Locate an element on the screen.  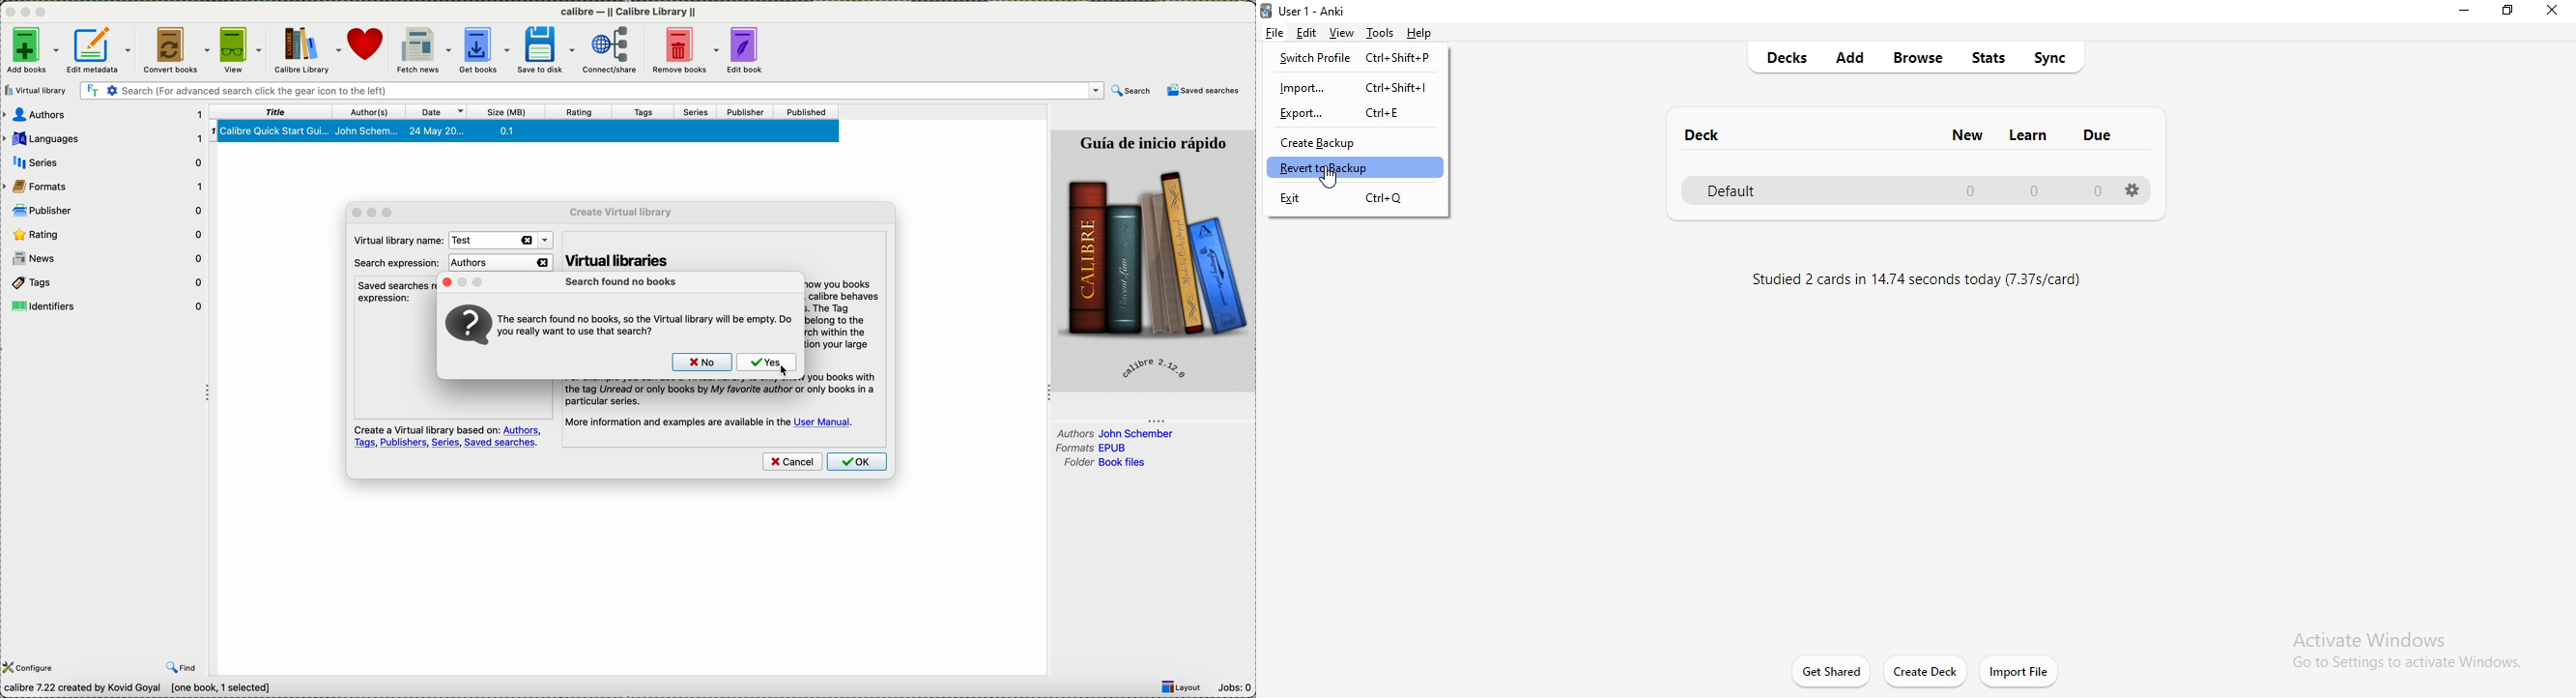
fletch news is located at coordinates (425, 50).